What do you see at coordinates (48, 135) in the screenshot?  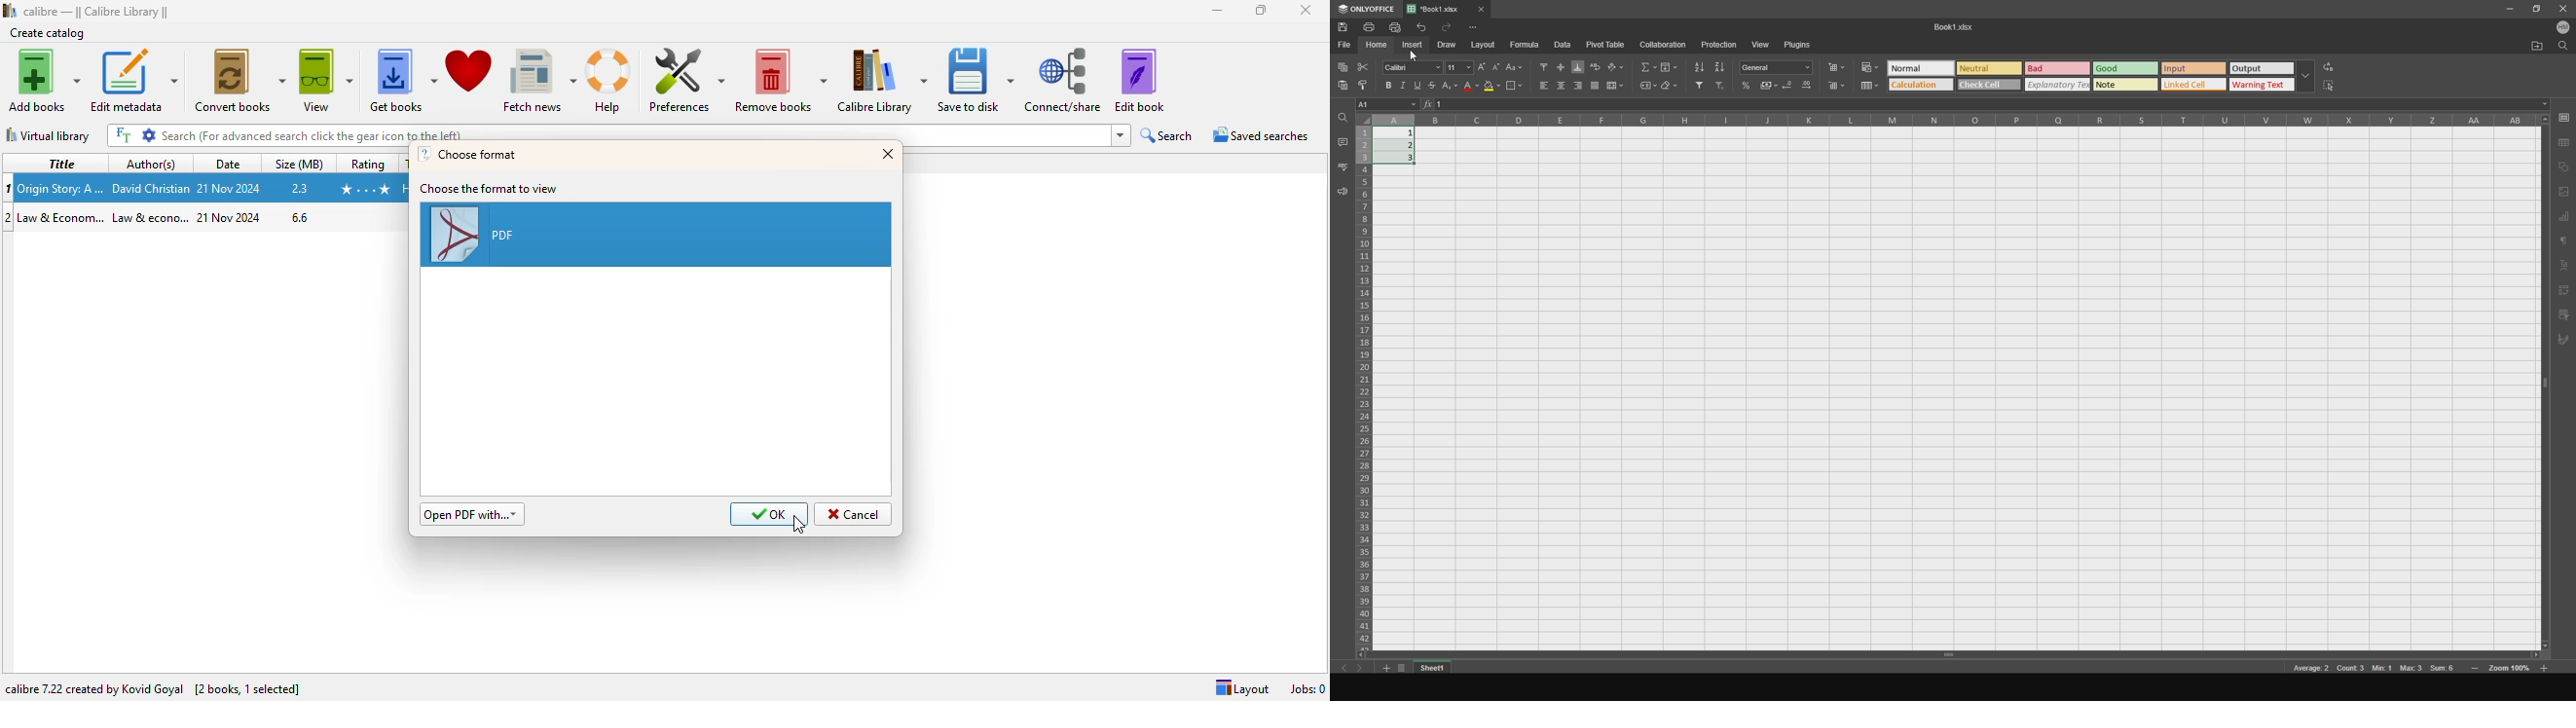 I see `virtual library` at bounding box center [48, 135].